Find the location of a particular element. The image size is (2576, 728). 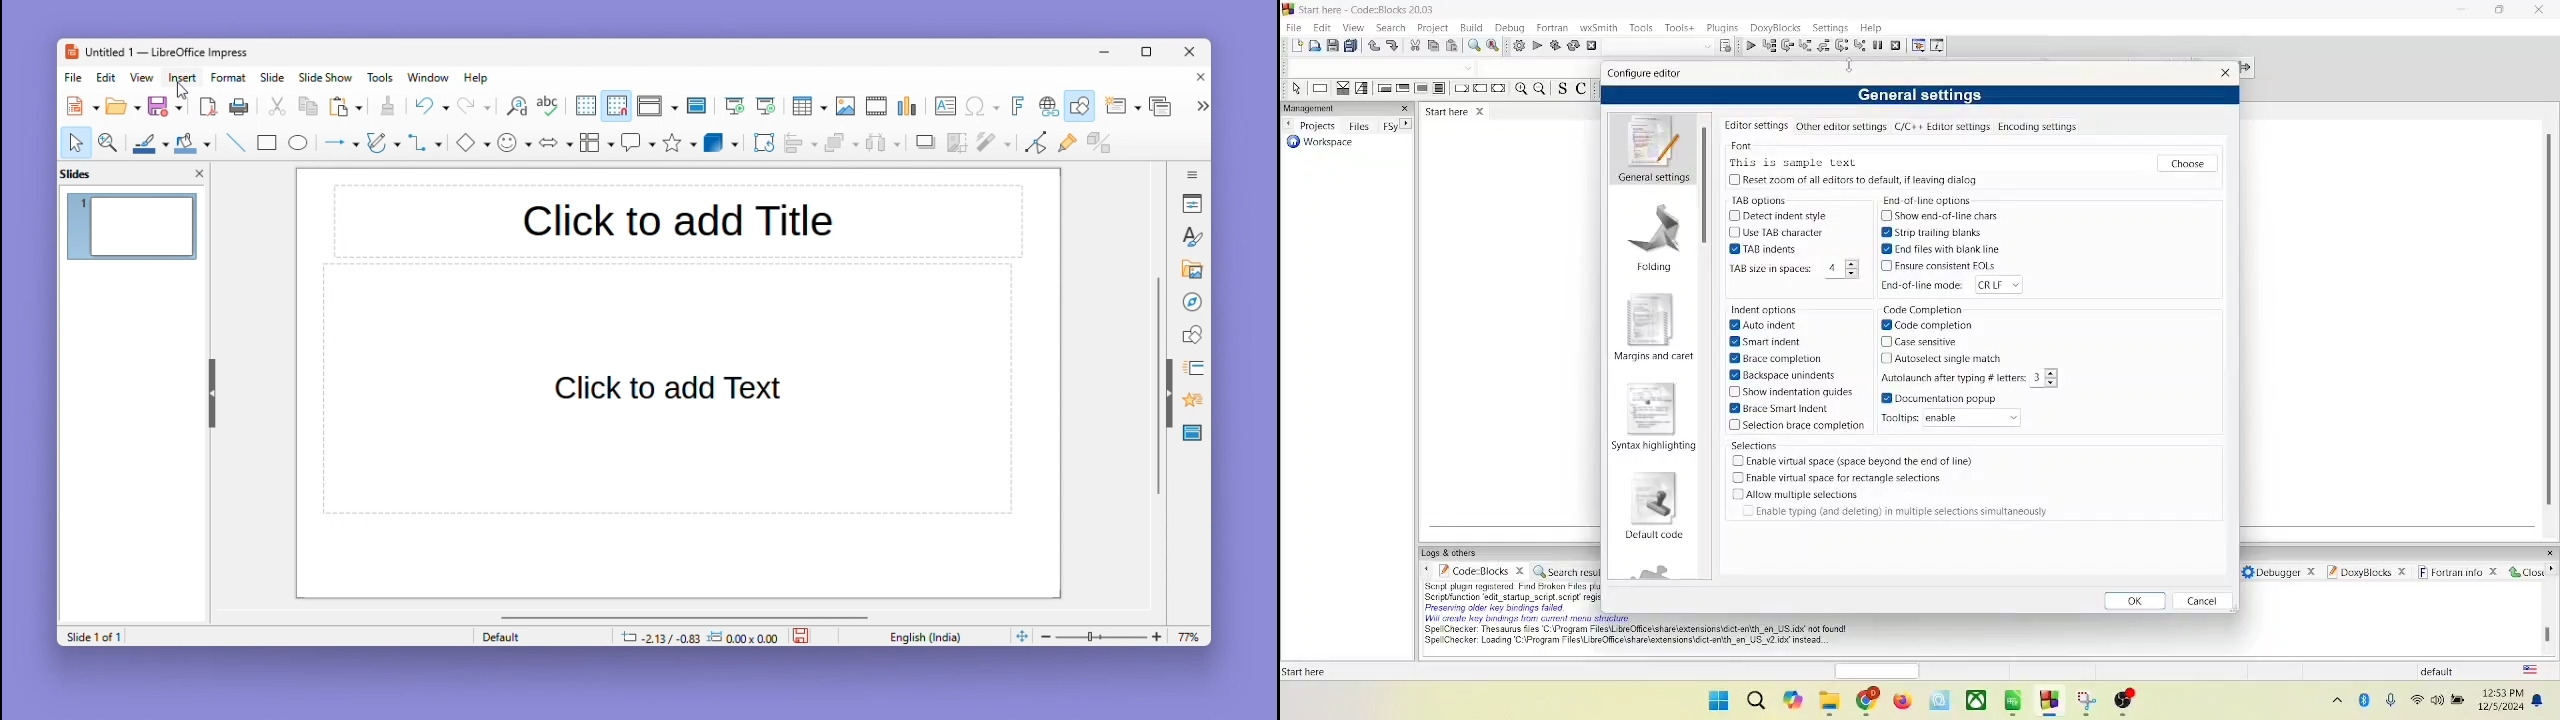

build is located at coordinates (1518, 46).